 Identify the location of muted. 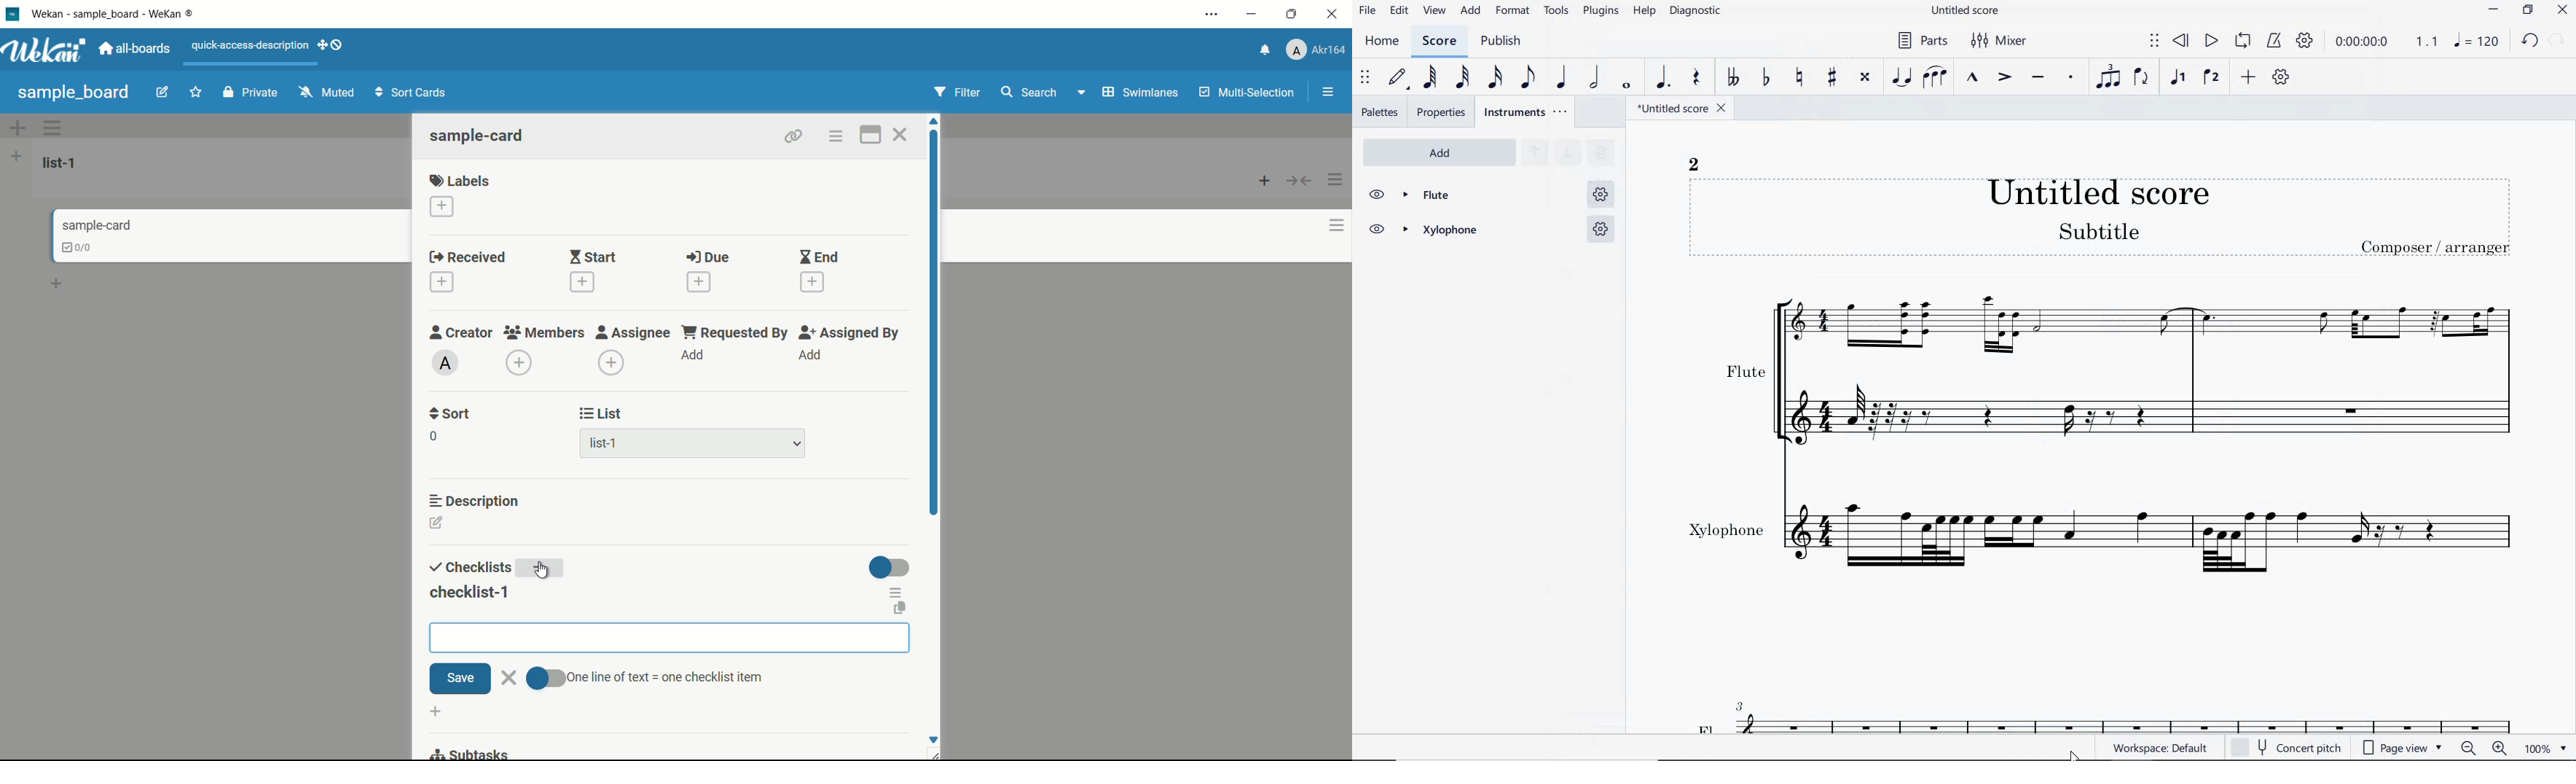
(325, 93).